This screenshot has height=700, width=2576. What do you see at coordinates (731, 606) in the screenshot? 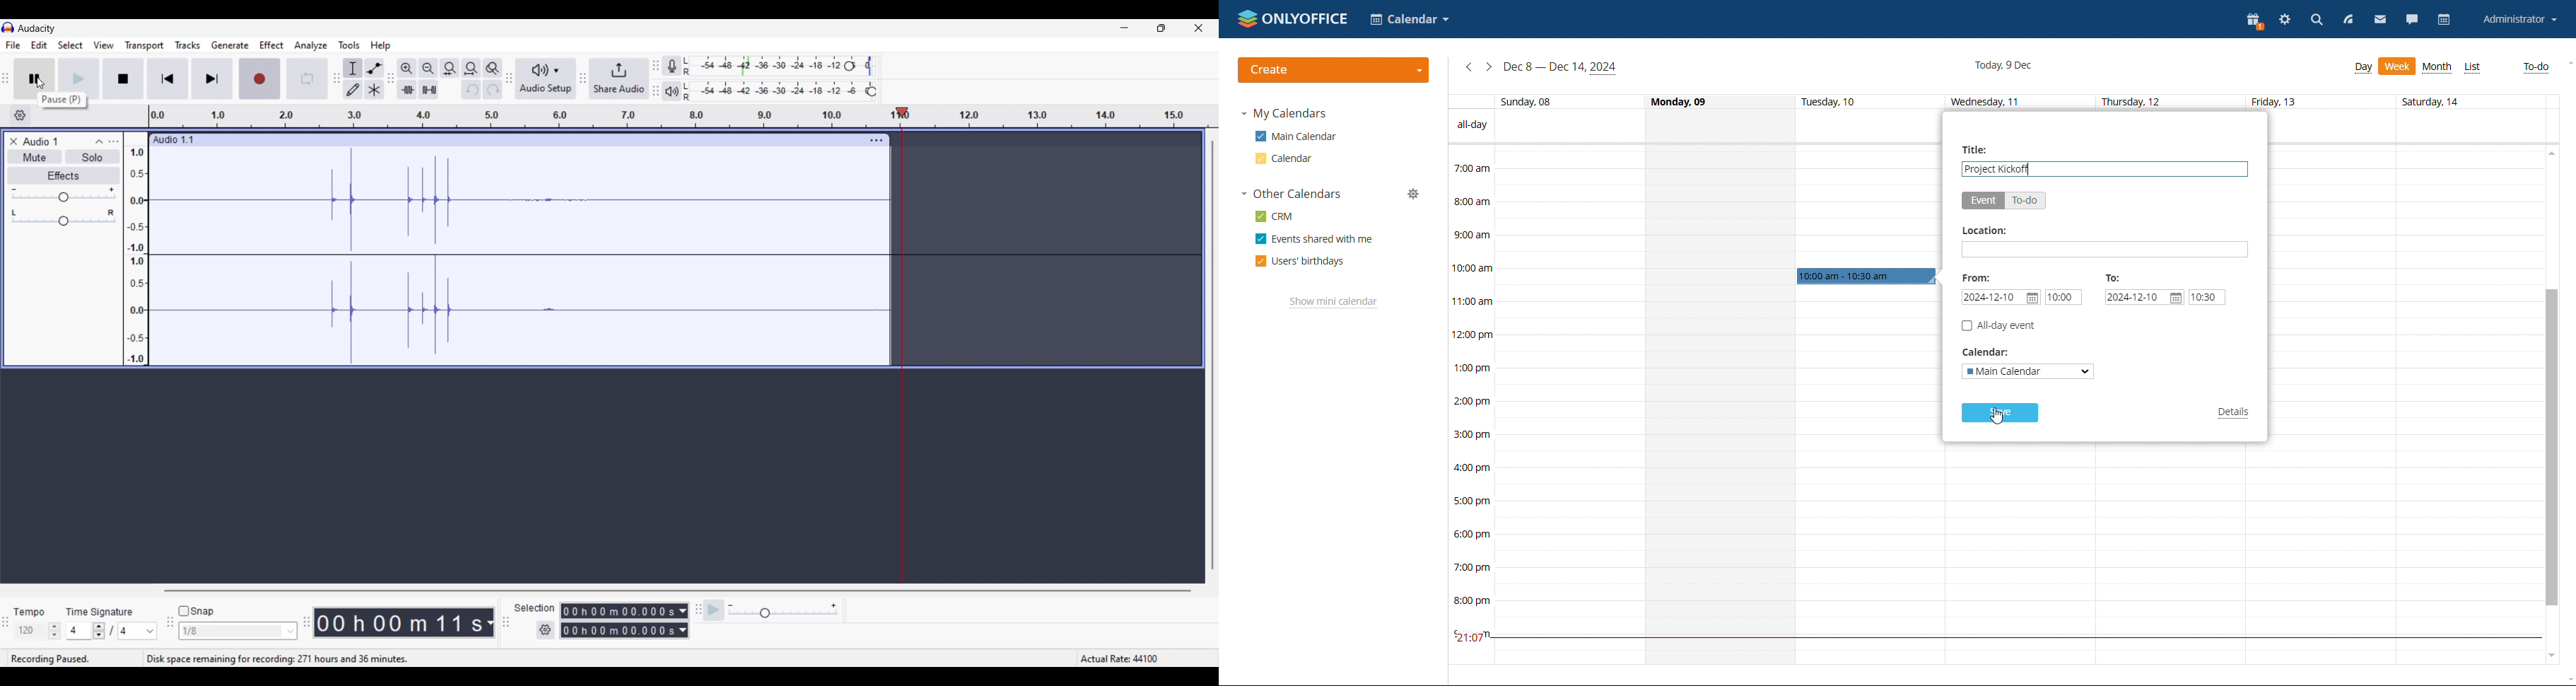
I see `Minimum playback speed` at bounding box center [731, 606].